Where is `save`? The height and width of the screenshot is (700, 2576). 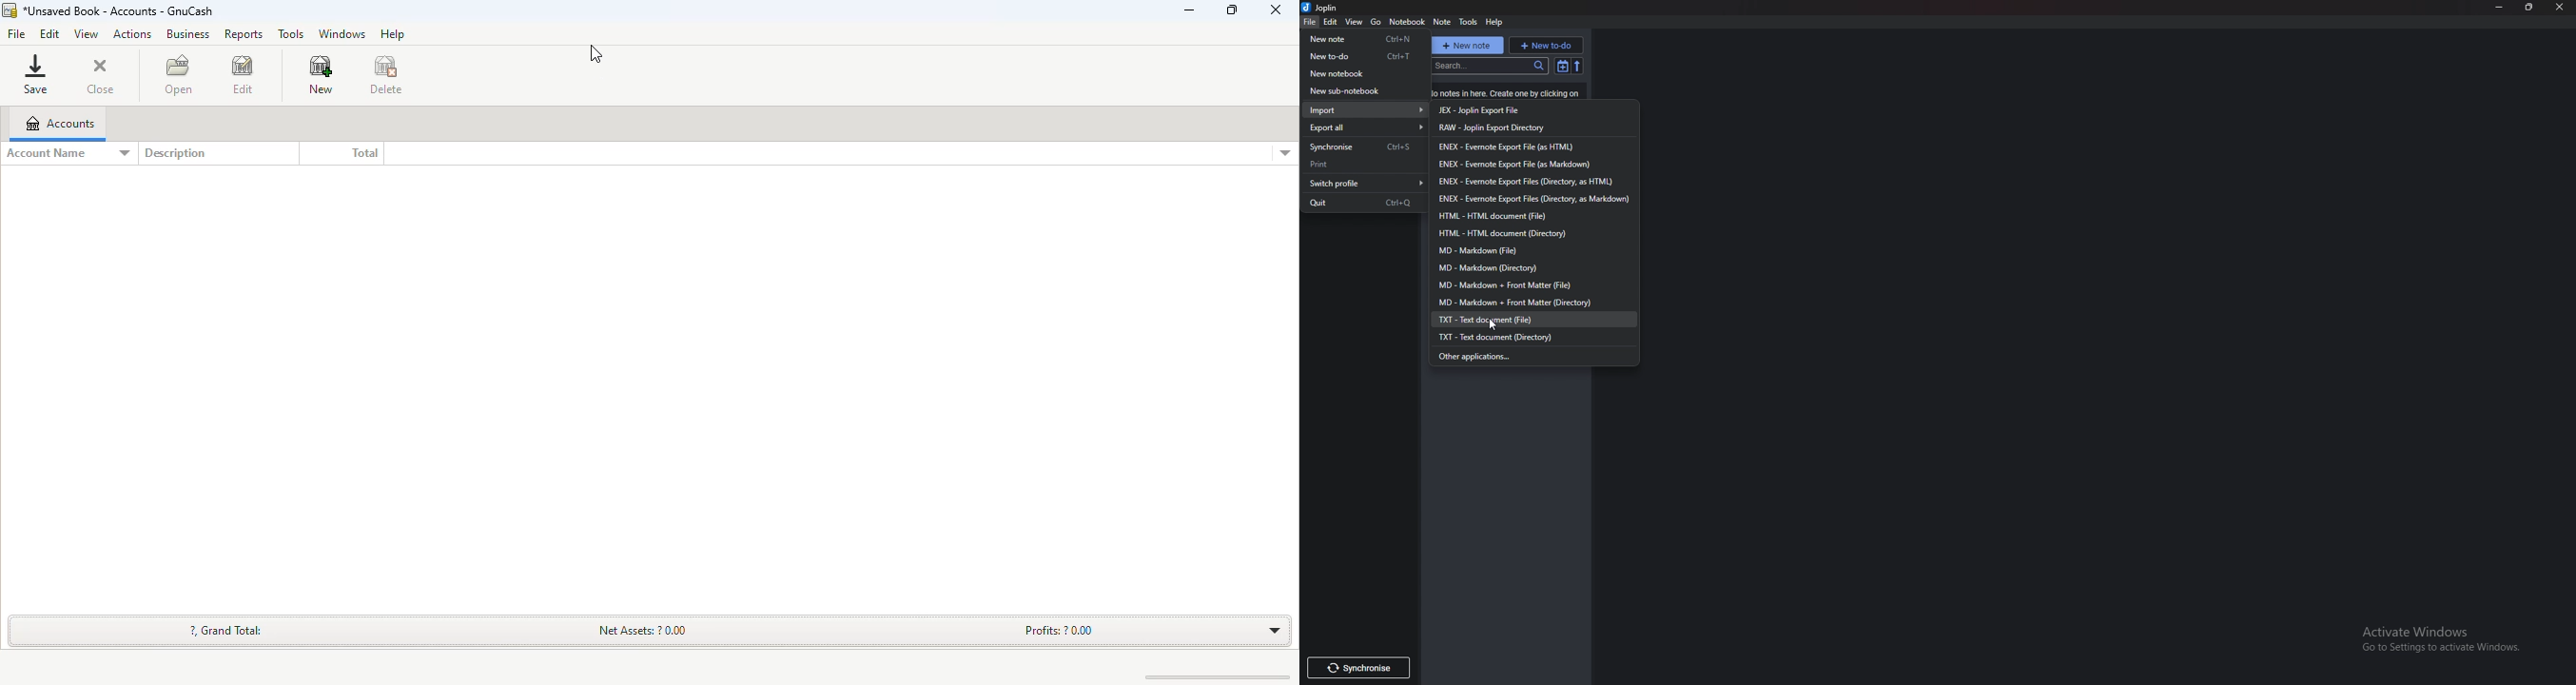 save is located at coordinates (35, 74).